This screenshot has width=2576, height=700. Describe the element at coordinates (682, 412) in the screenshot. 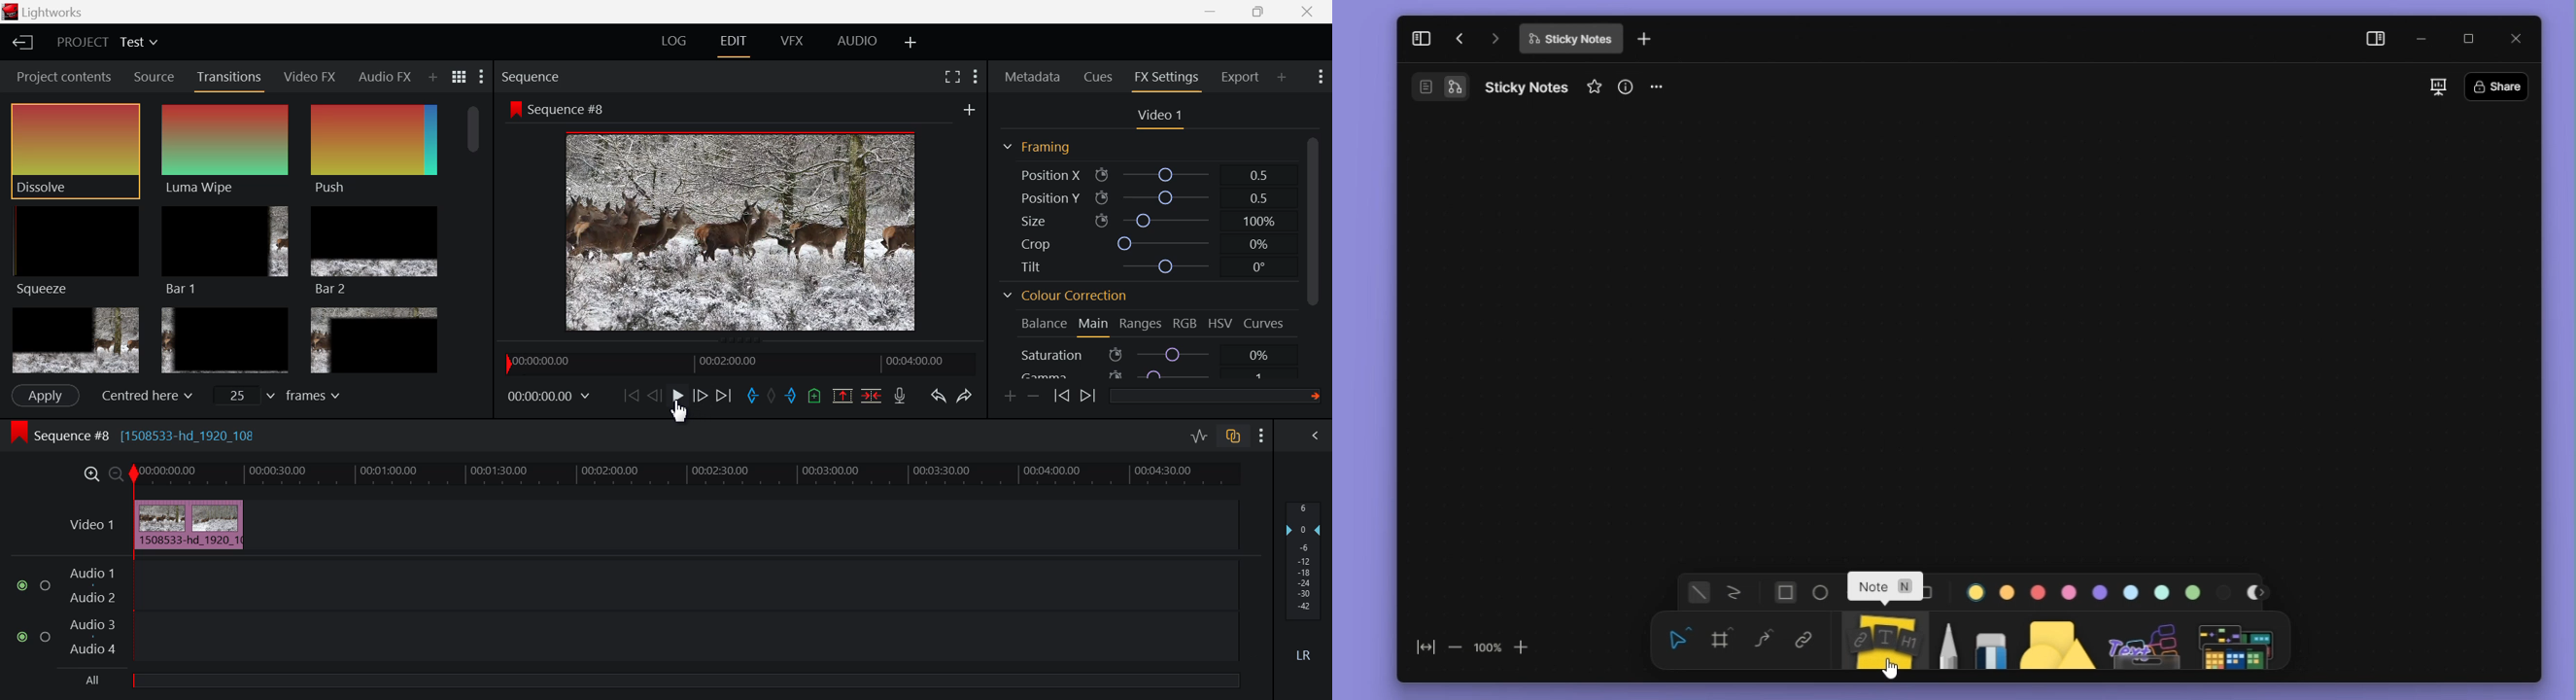

I see `Cursor` at that location.